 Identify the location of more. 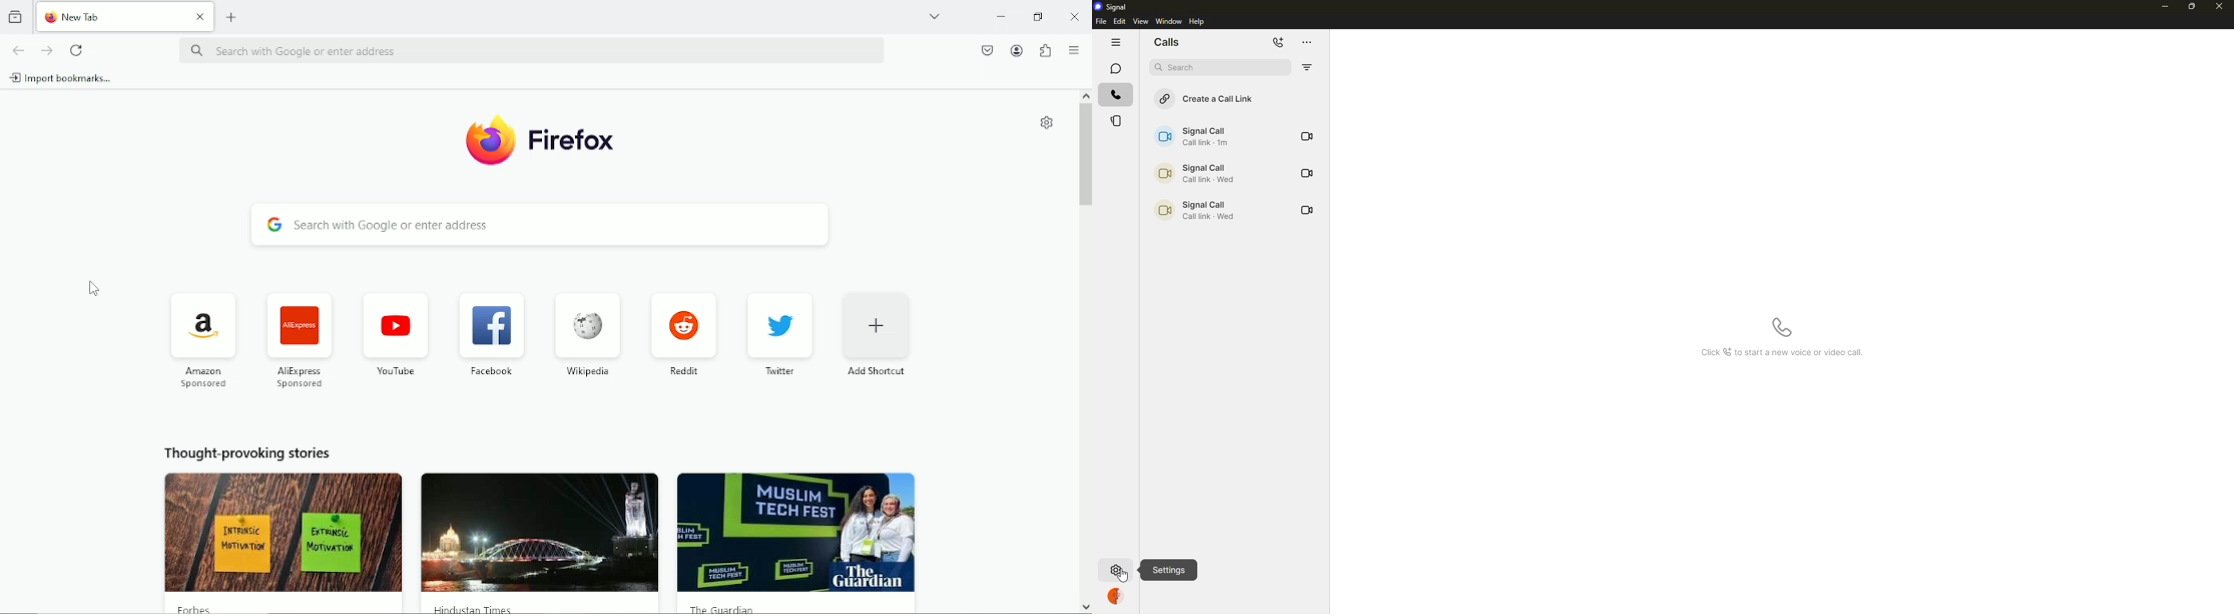
(1305, 42).